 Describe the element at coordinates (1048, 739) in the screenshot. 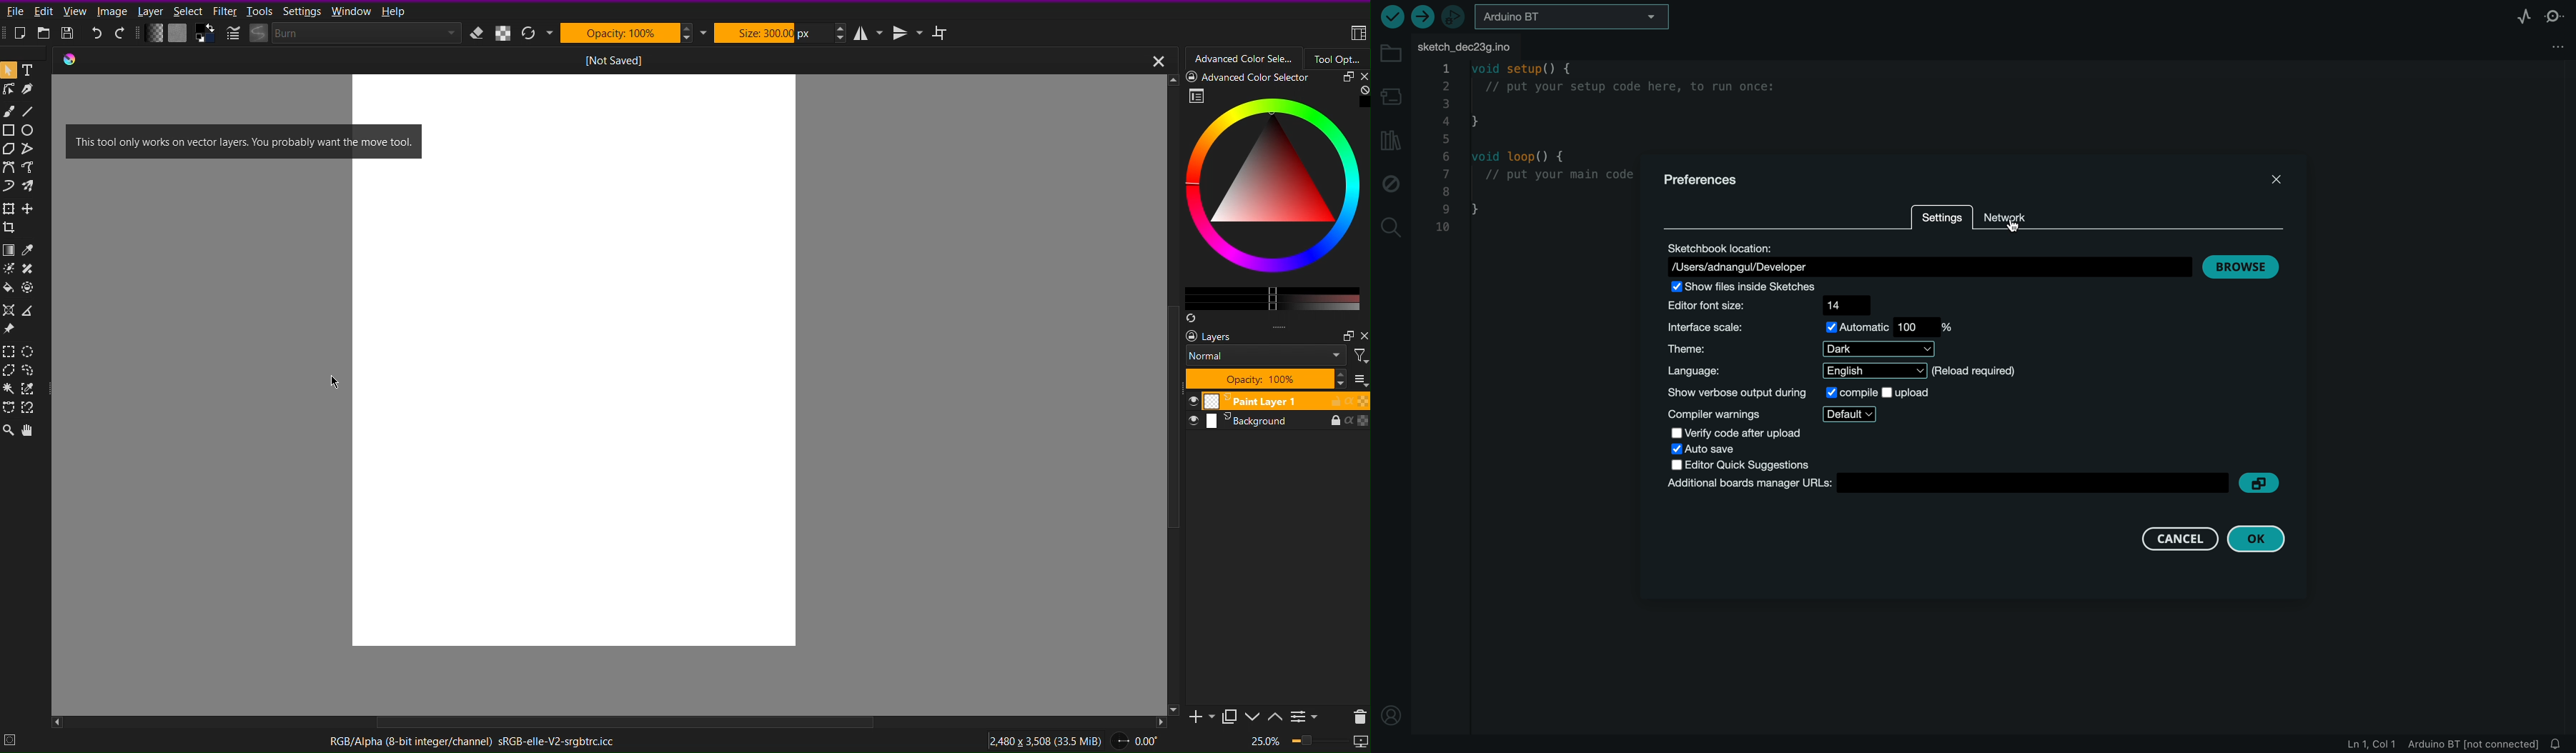

I see `Dimensions` at that location.